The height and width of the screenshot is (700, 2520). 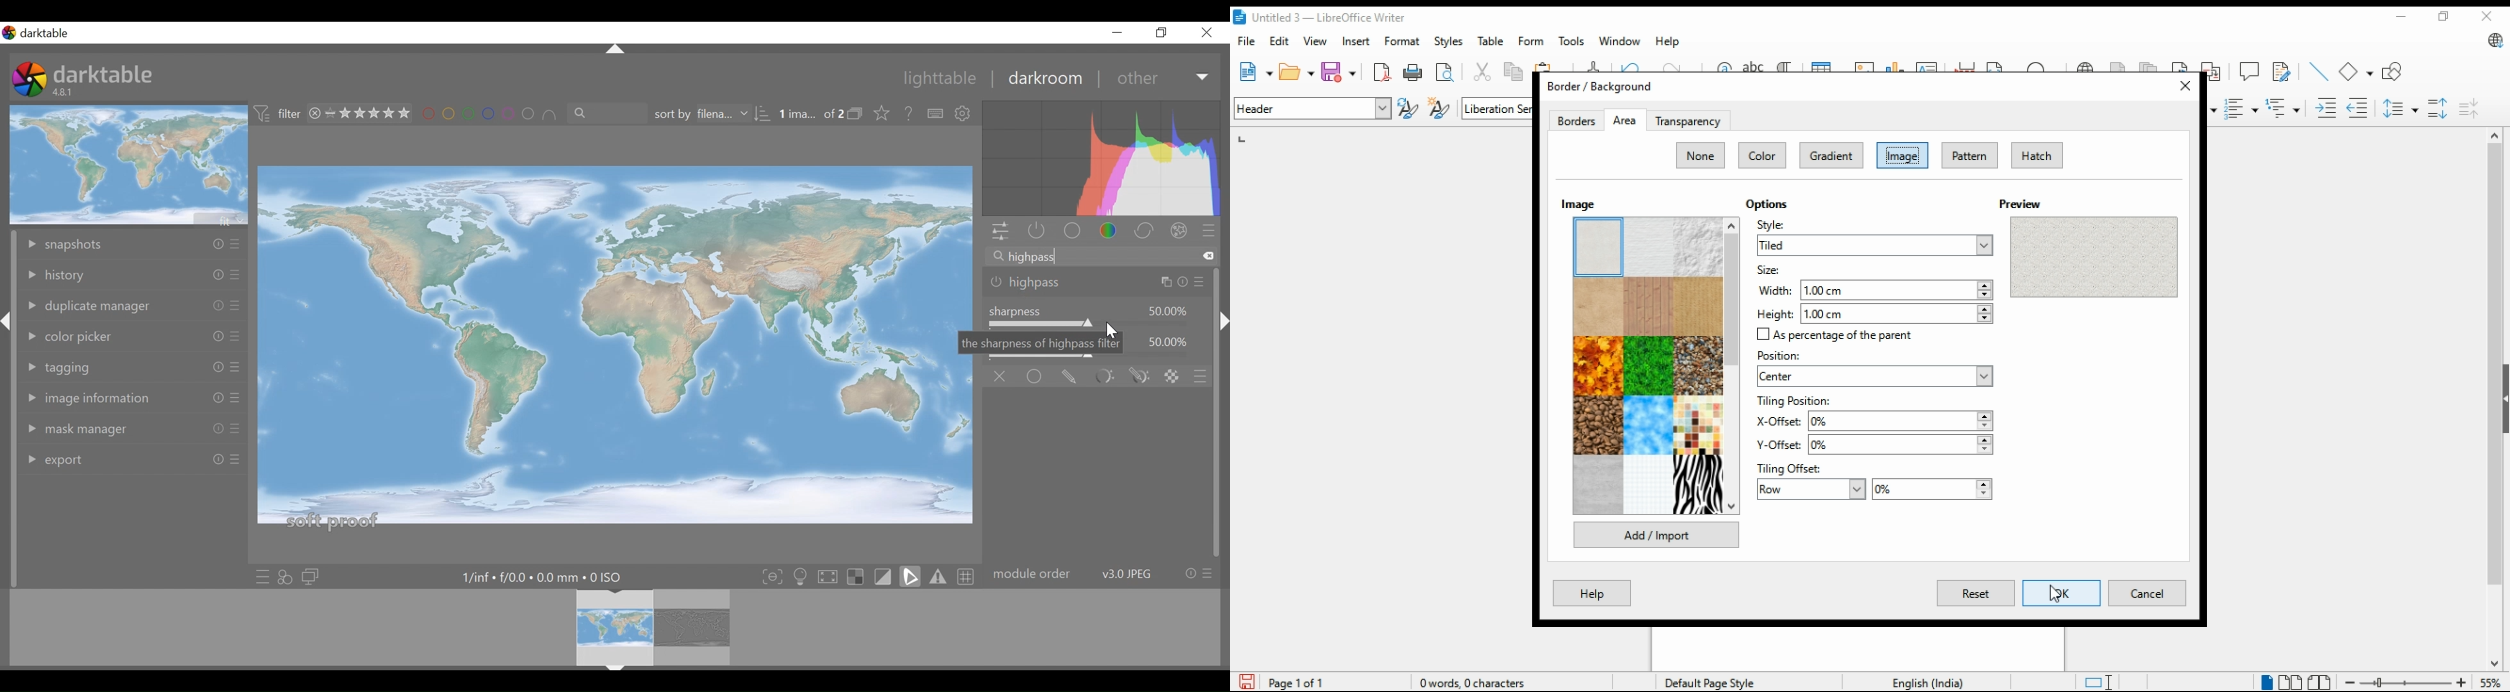 What do you see at coordinates (126, 165) in the screenshot?
I see `image preview` at bounding box center [126, 165].